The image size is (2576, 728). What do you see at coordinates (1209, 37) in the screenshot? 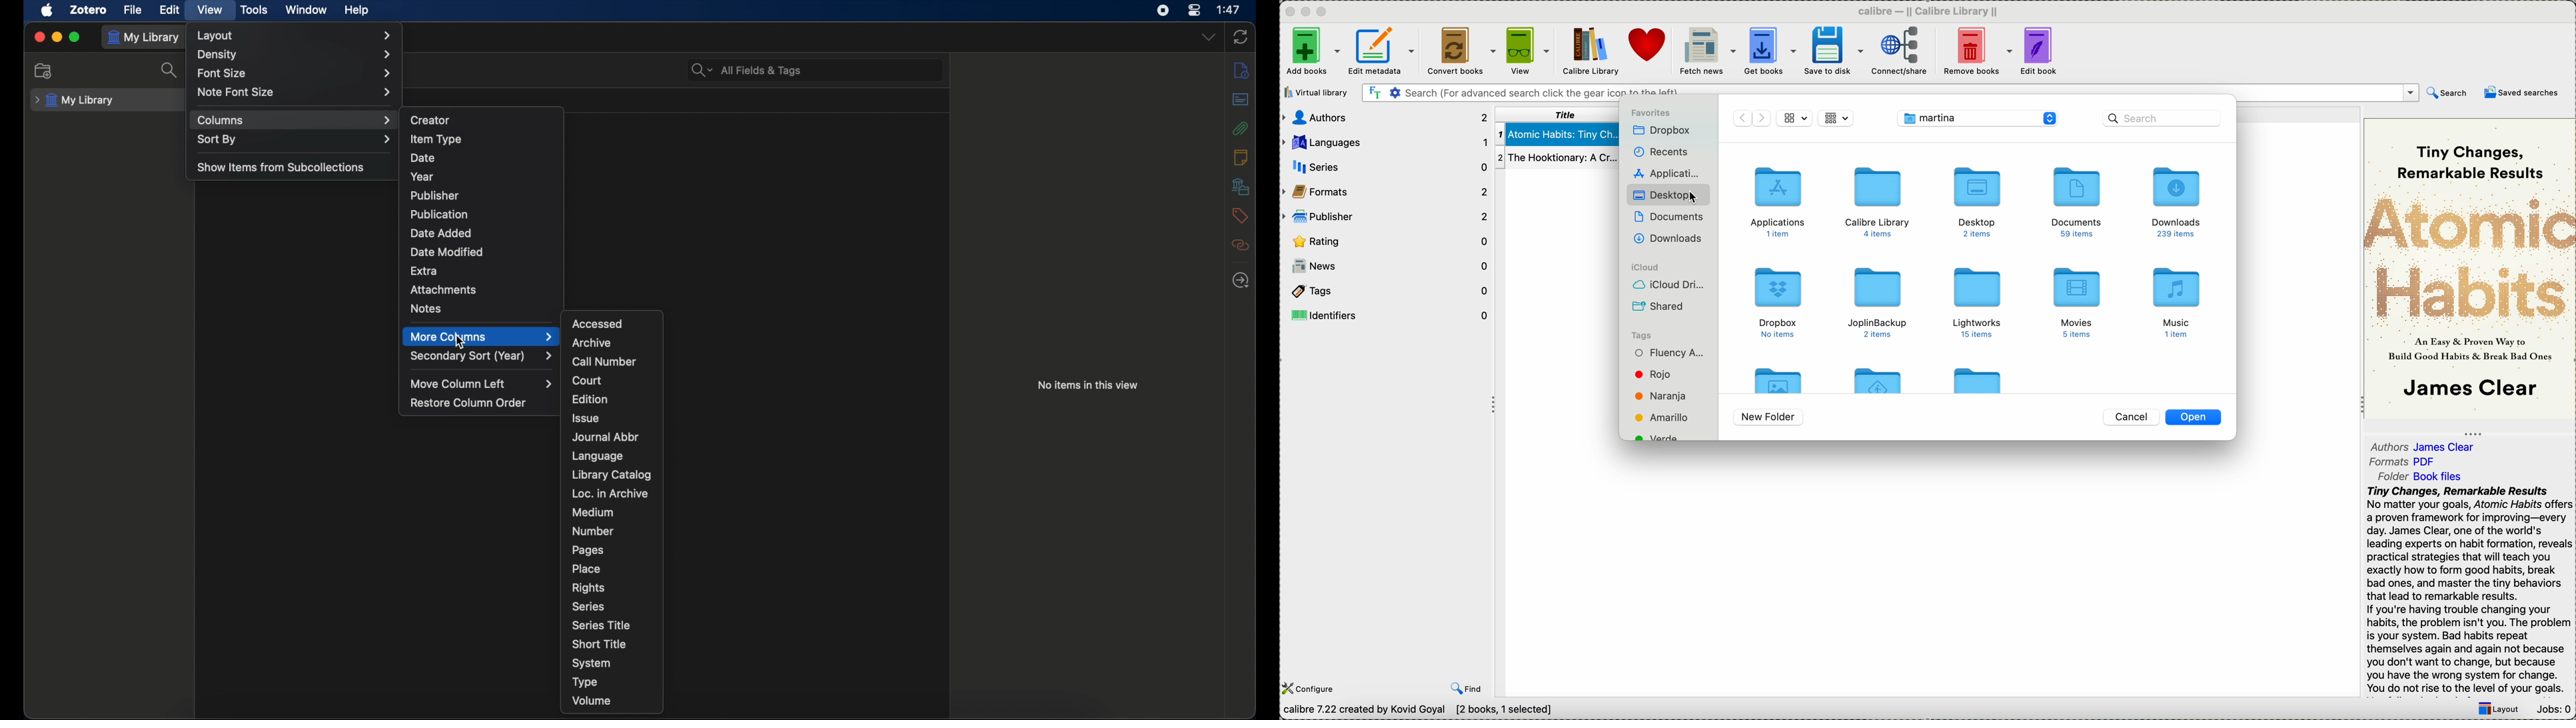
I see `dropdown` at bounding box center [1209, 37].